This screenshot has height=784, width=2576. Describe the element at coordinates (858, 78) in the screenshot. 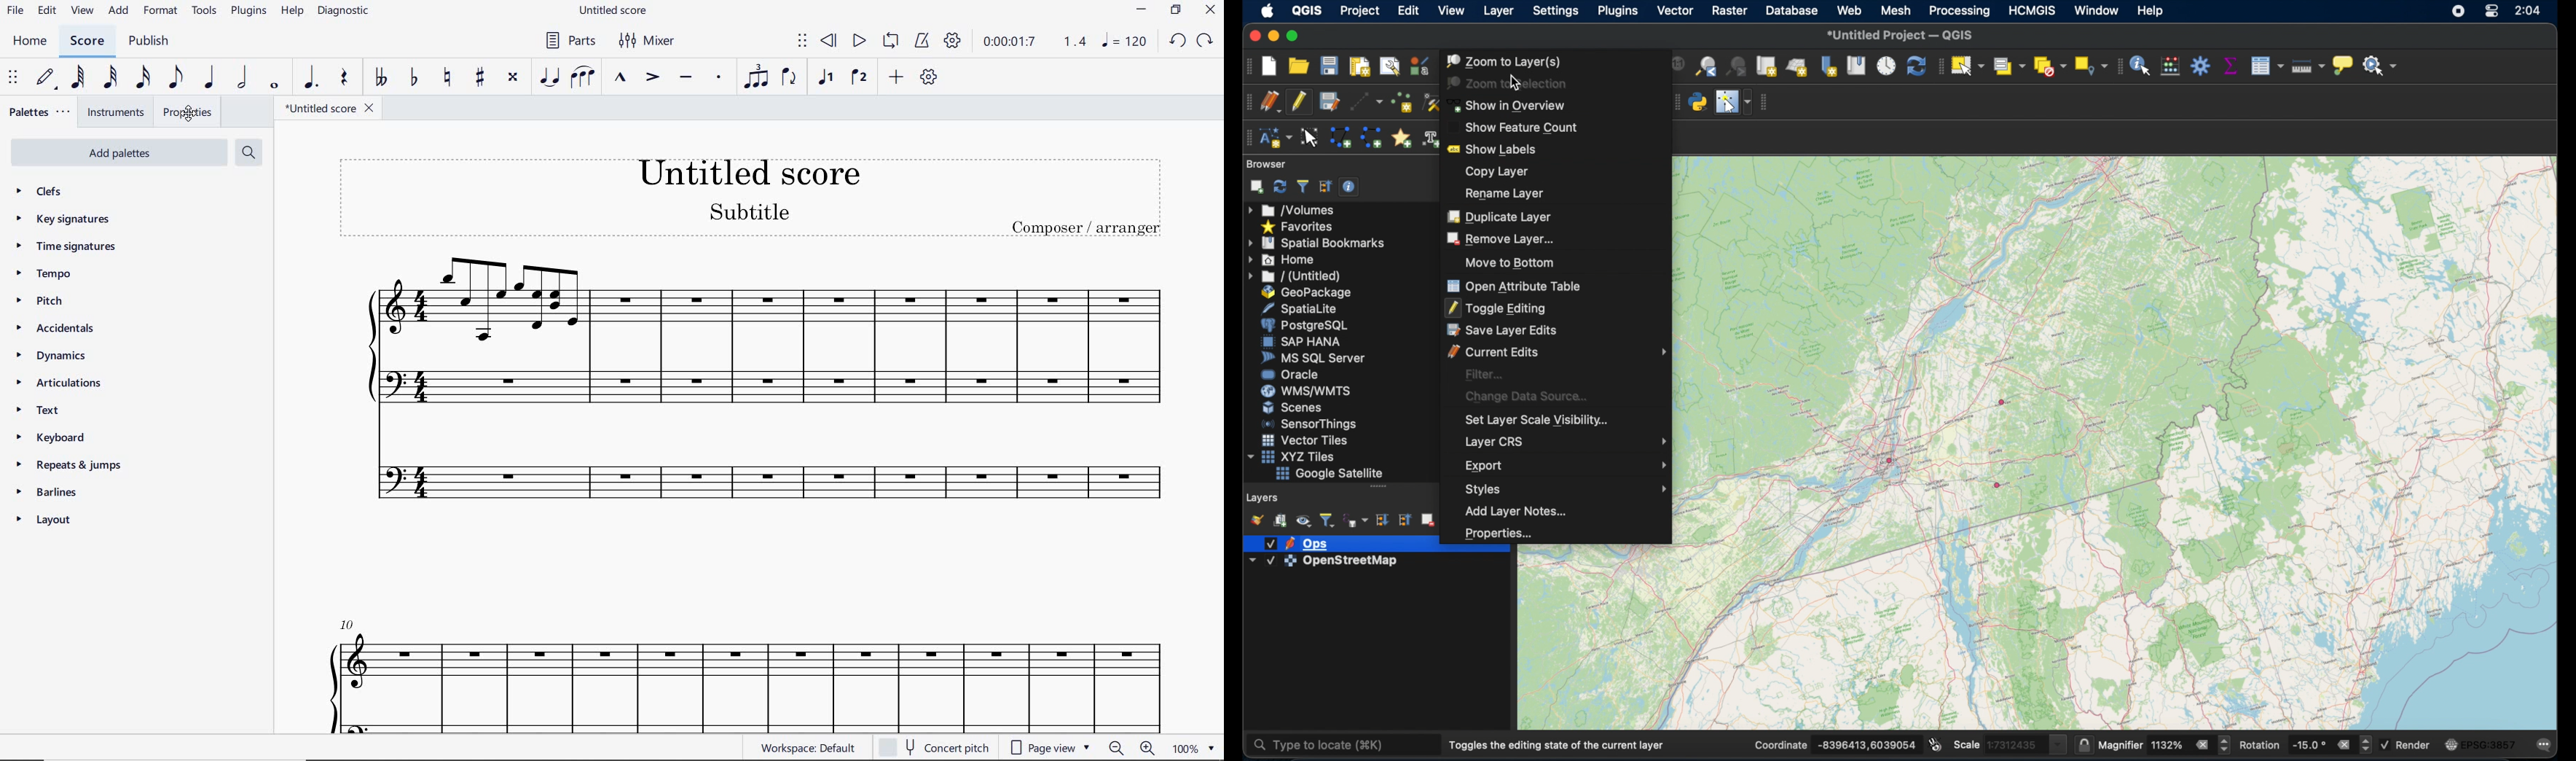

I see `VOICE 2` at that location.